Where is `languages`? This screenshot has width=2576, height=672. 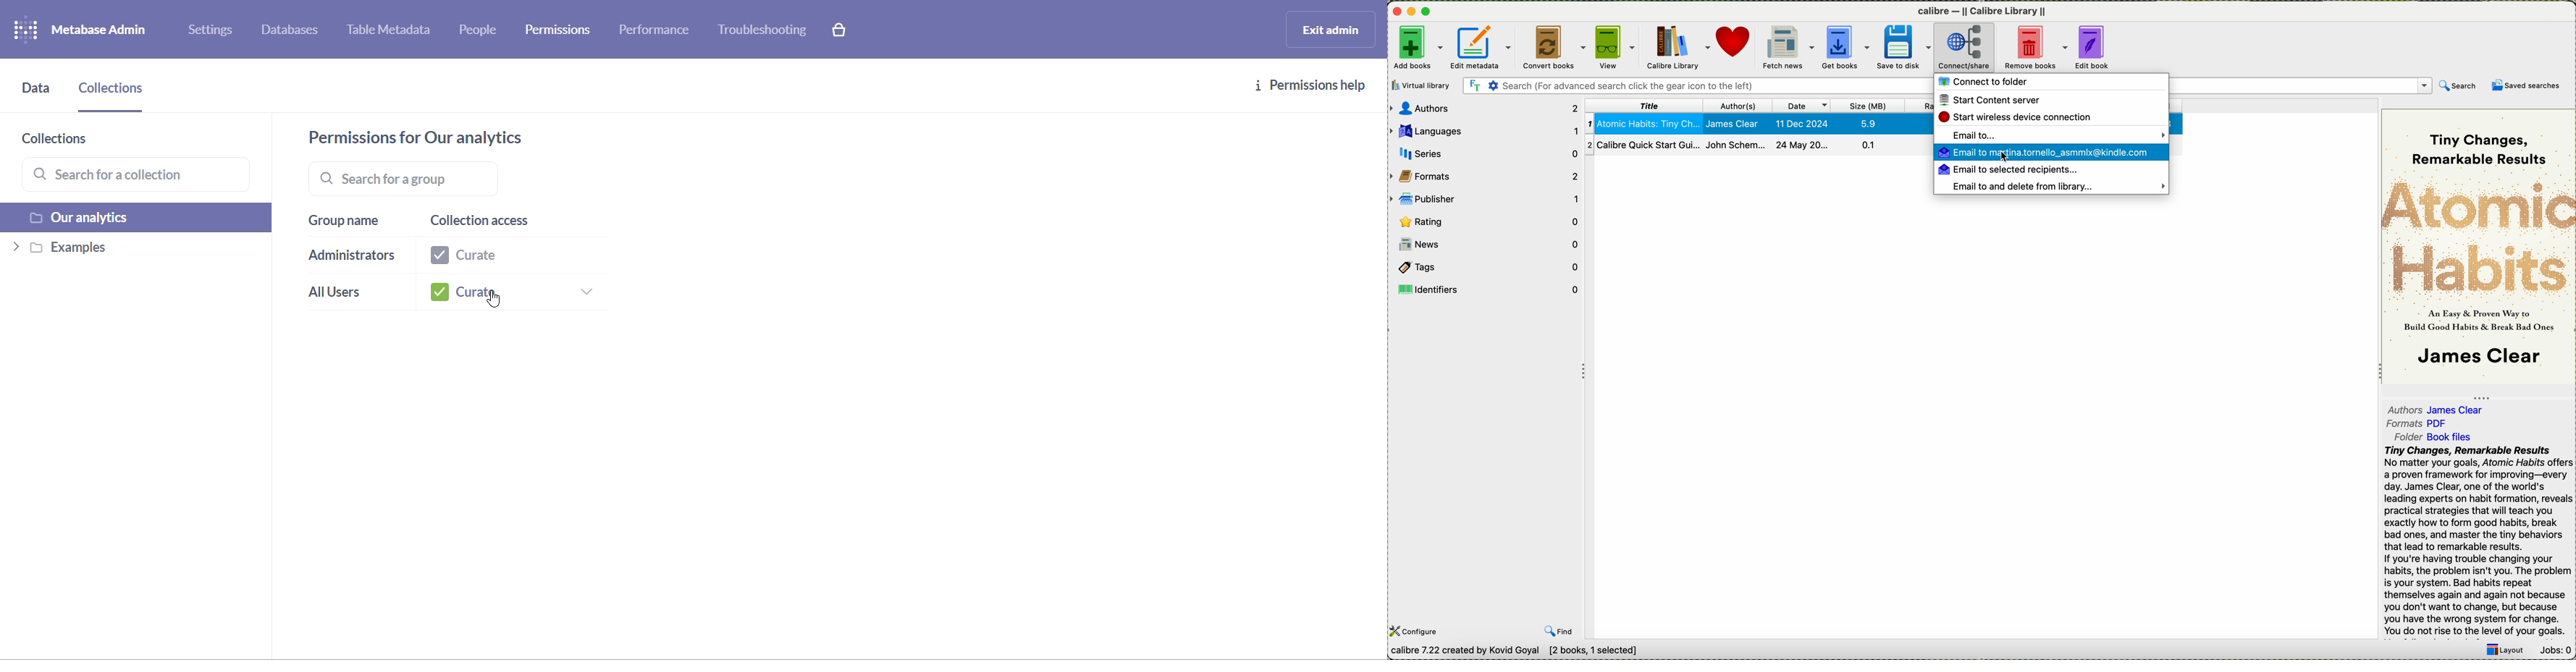
languages is located at coordinates (1484, 131).